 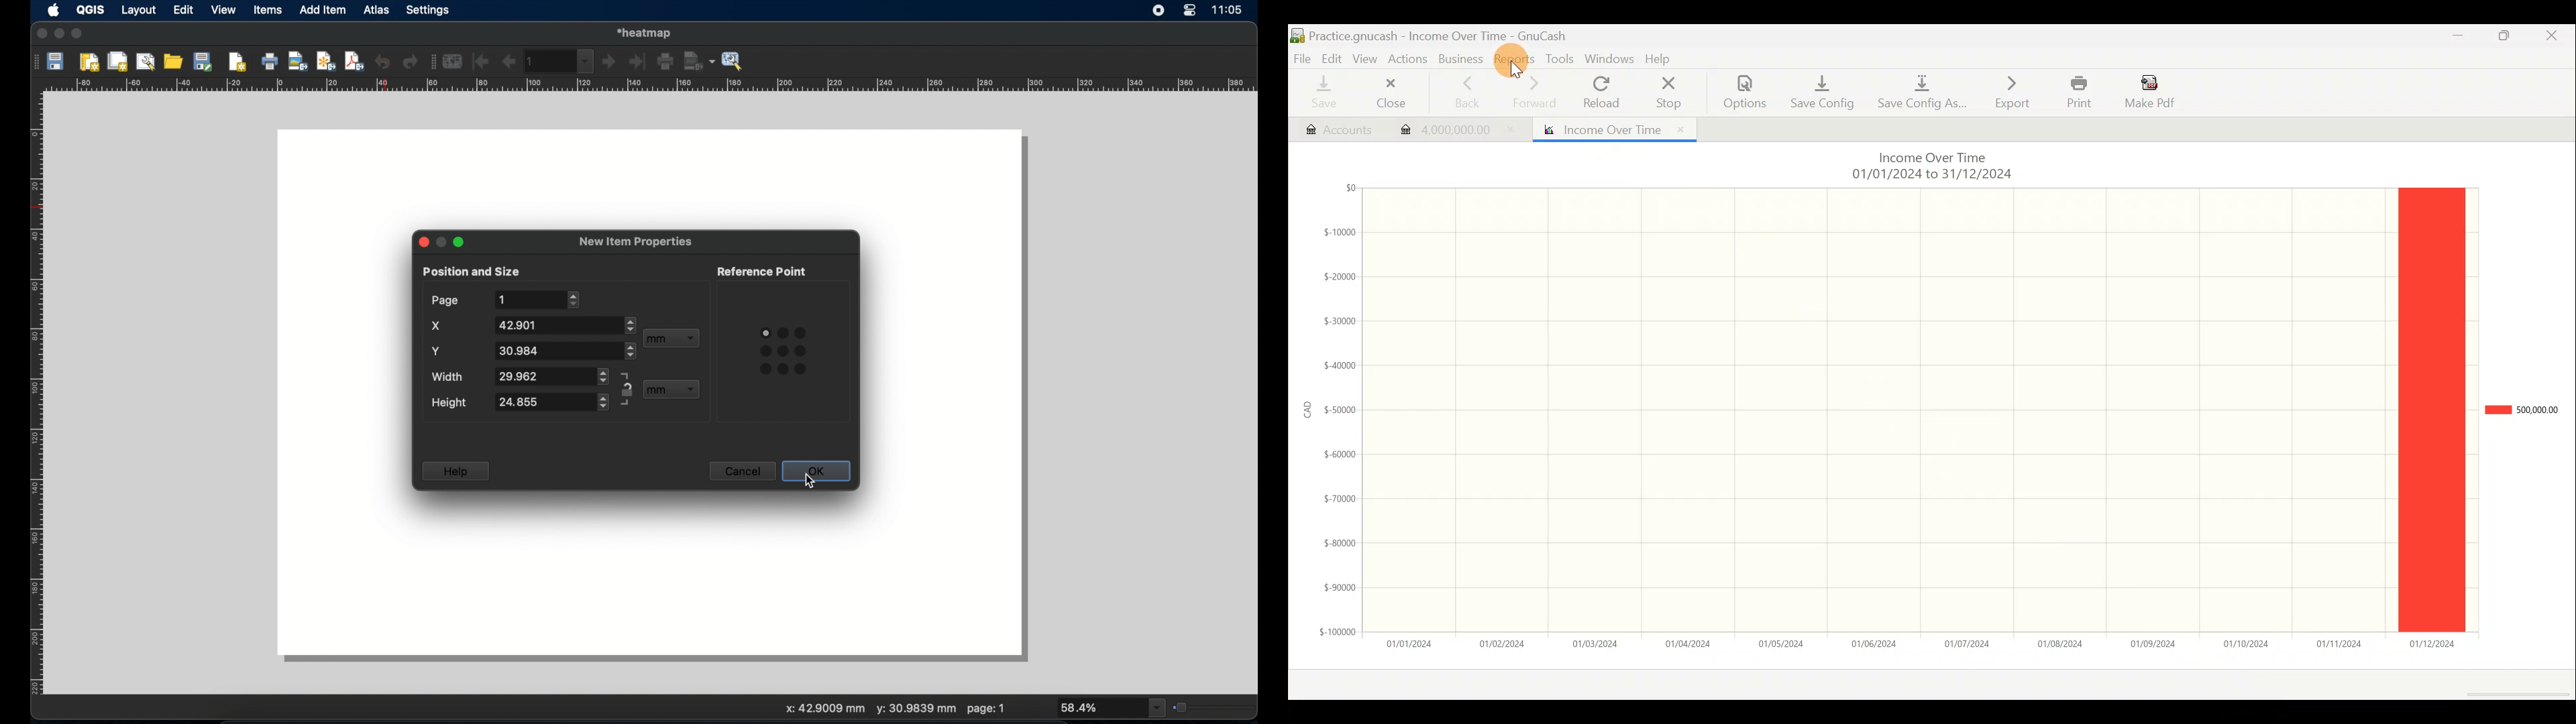 I want to click on Make pdf, so click(x=2154, y=94).